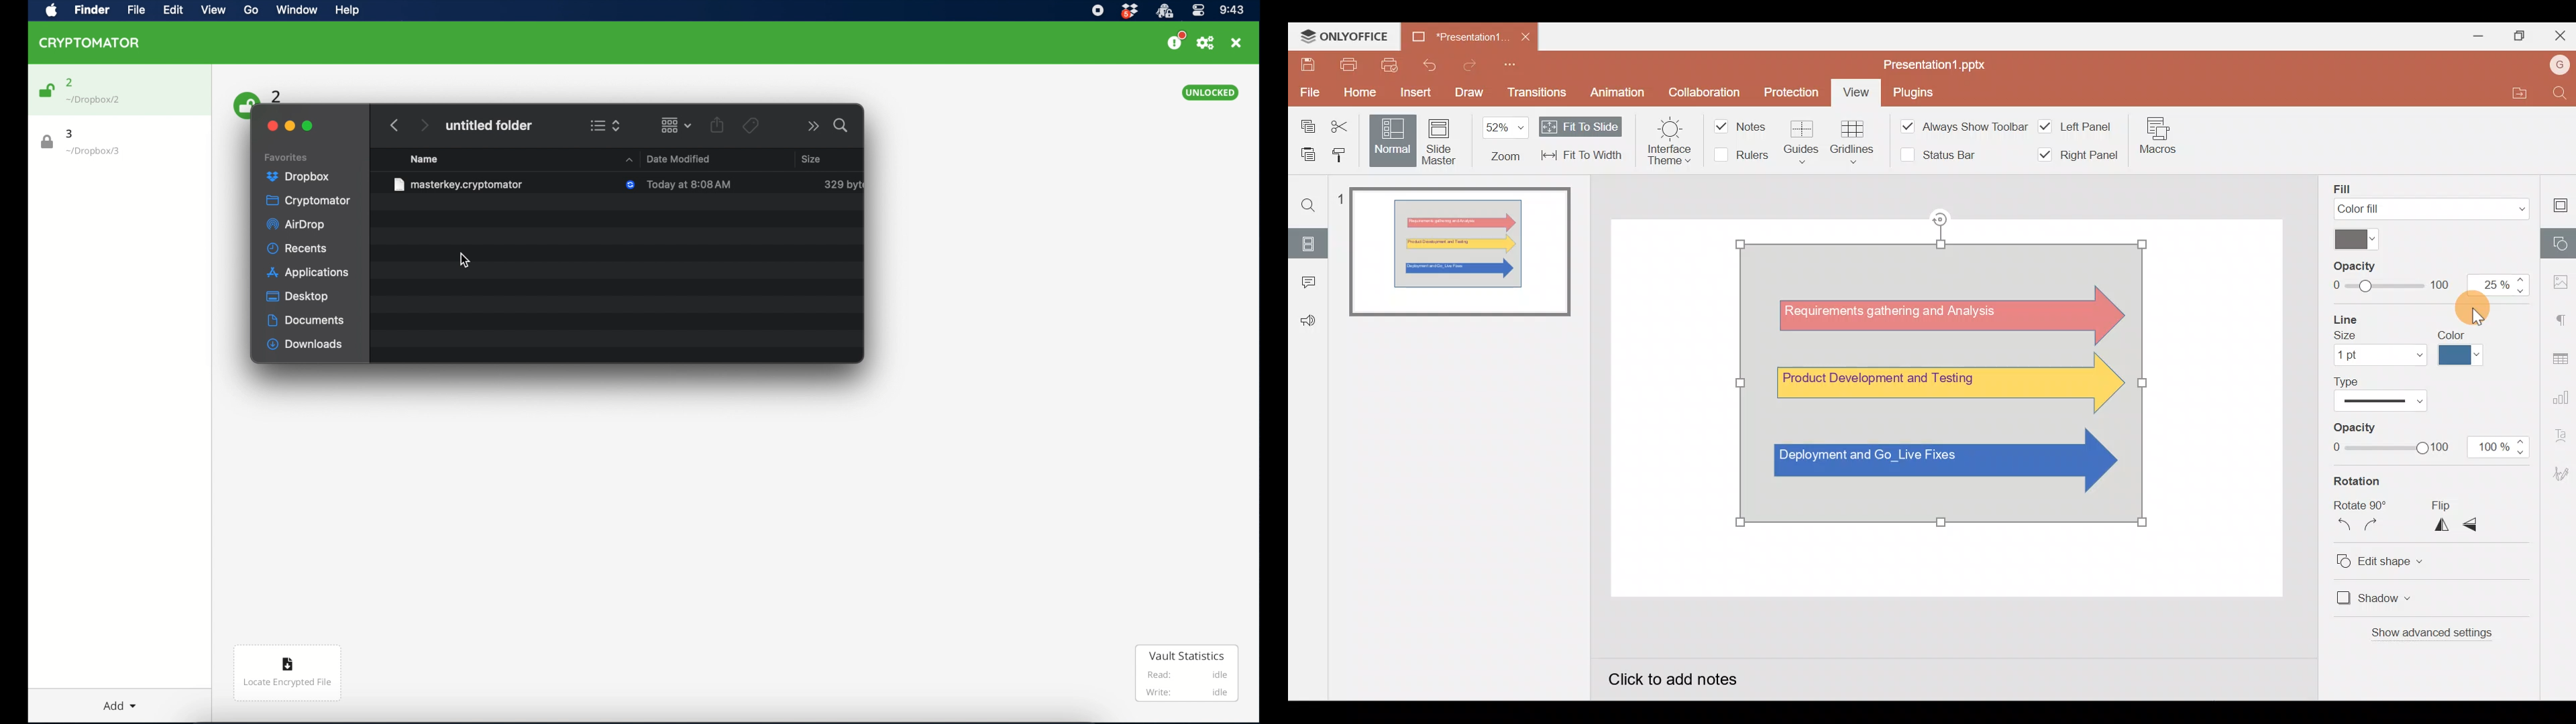 The height and width of the screenshot is (728, 2576). Describe the element at coordinates (1794, 92) in the screenshot. I see `Protection` at that location.